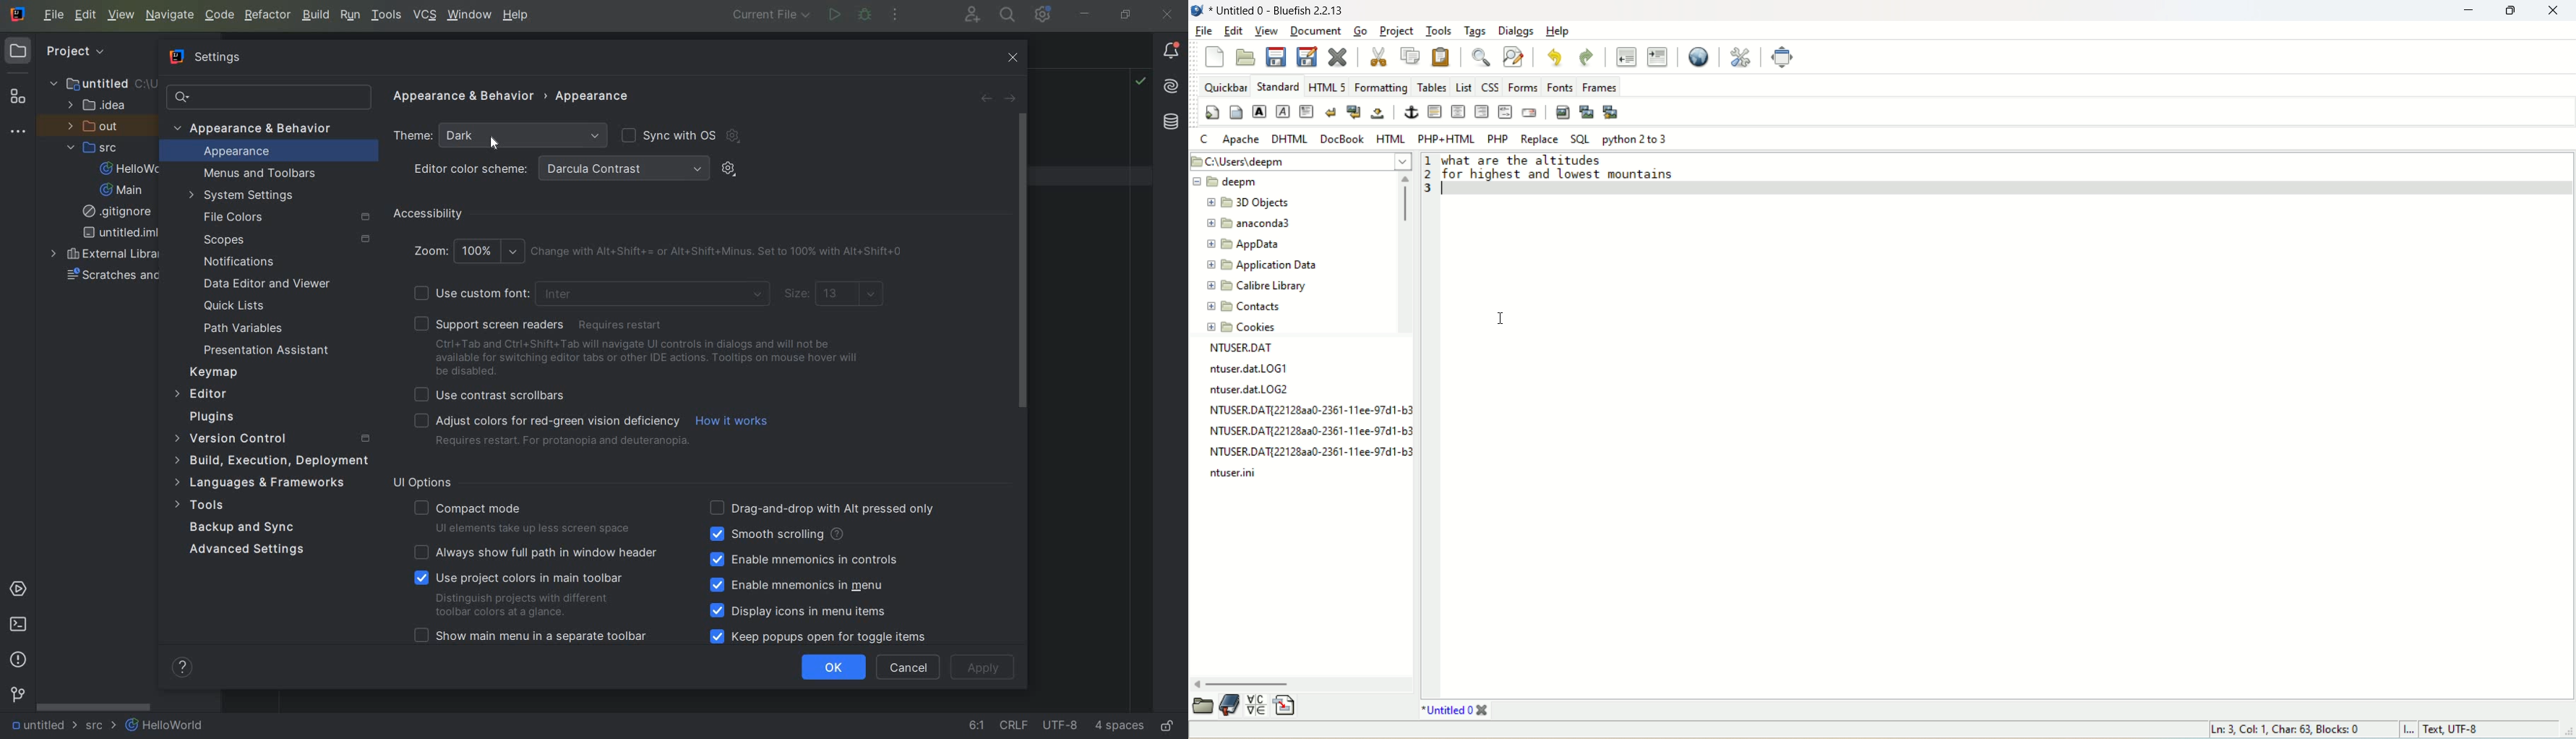  What do you see at coordinates (1528, 111) in the screenshot?
I see `email` at bounding box center [1528, 111].